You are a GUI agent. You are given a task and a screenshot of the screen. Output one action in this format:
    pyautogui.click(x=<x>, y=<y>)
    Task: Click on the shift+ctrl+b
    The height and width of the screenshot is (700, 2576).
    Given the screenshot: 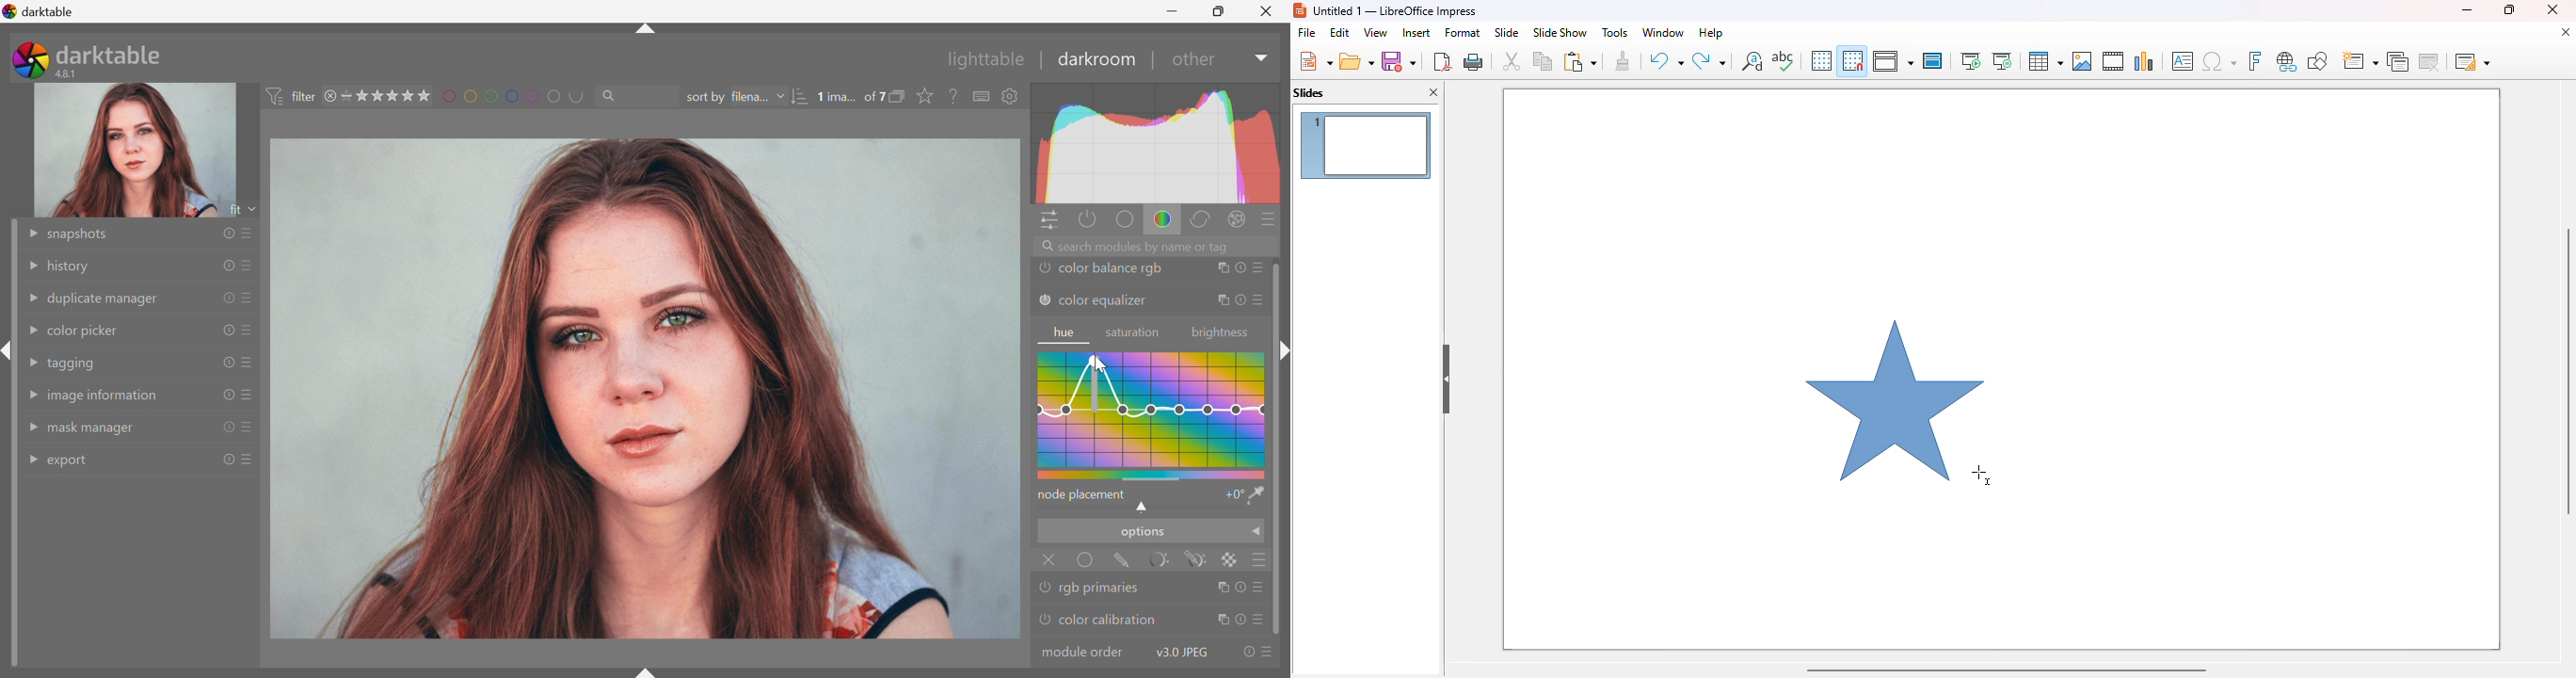 What is the action you would take?
    pyautogui.click(x=647, y=670)
    